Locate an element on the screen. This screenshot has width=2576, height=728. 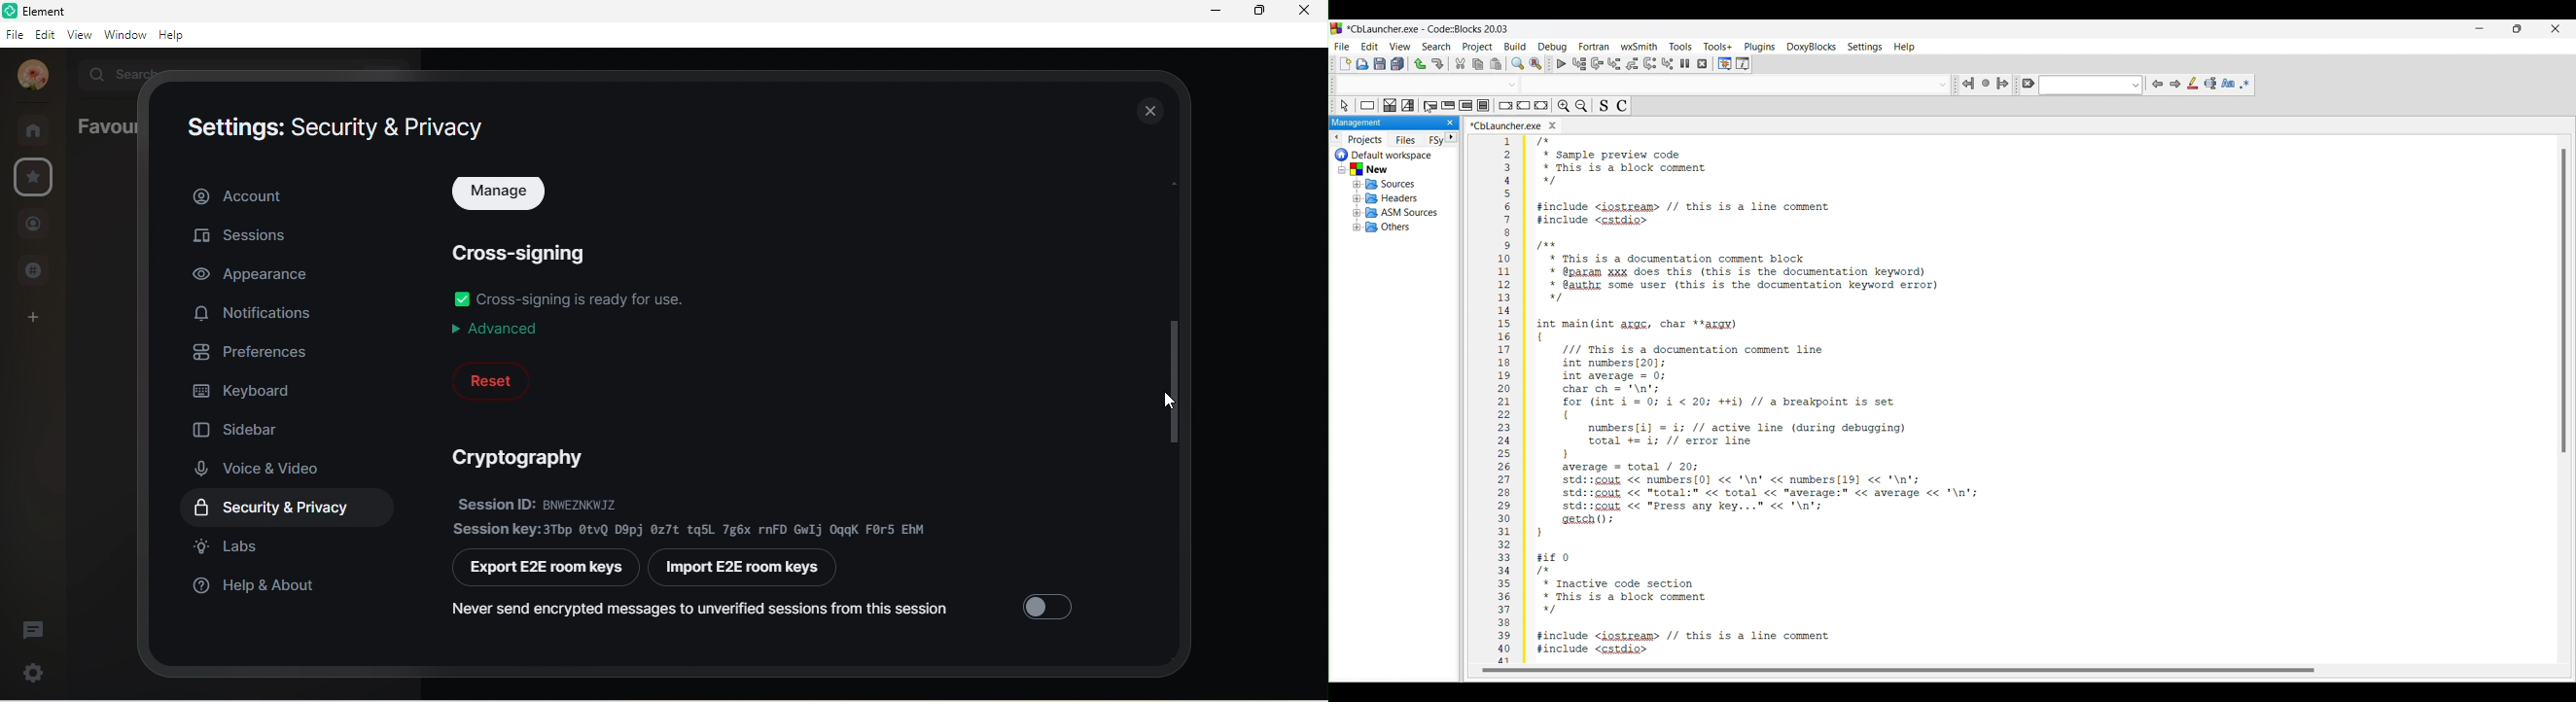
file is located at coordinates (14, 35).